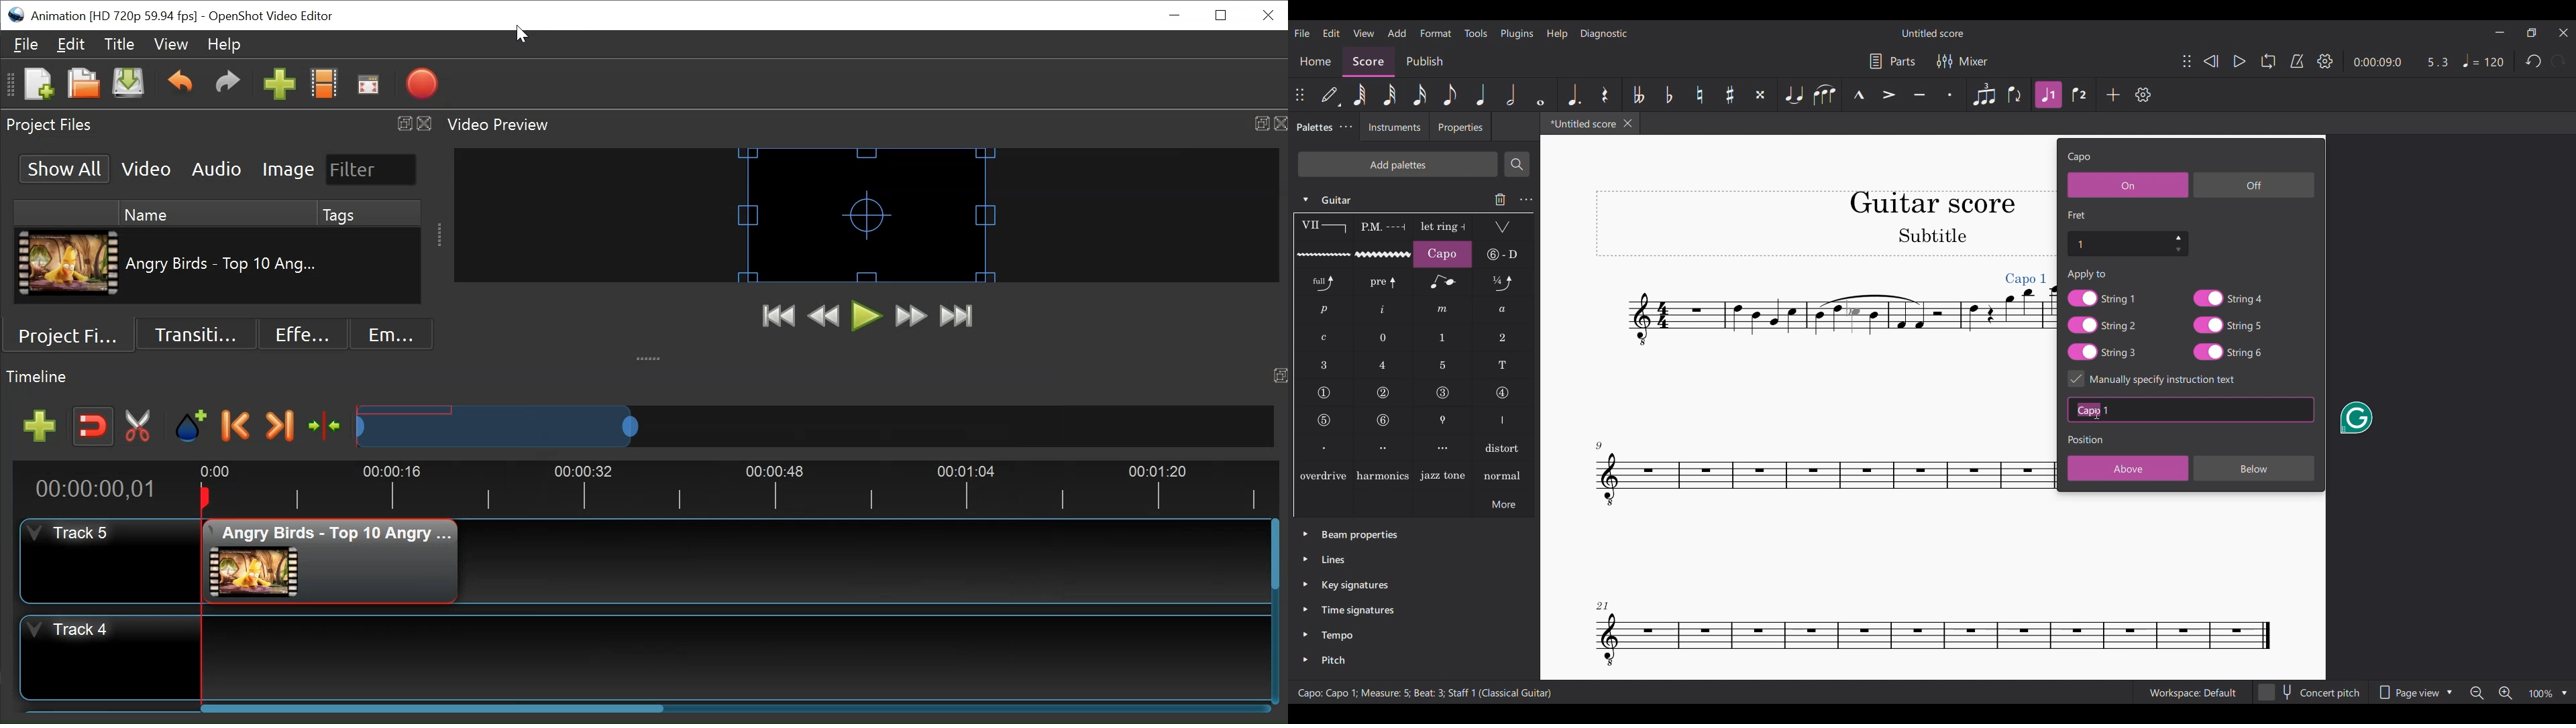 This screenshot has width=2576, height=728. Describe the element at coordinates (191, 425) in the screenshot. I see `Add Marker` at that location.